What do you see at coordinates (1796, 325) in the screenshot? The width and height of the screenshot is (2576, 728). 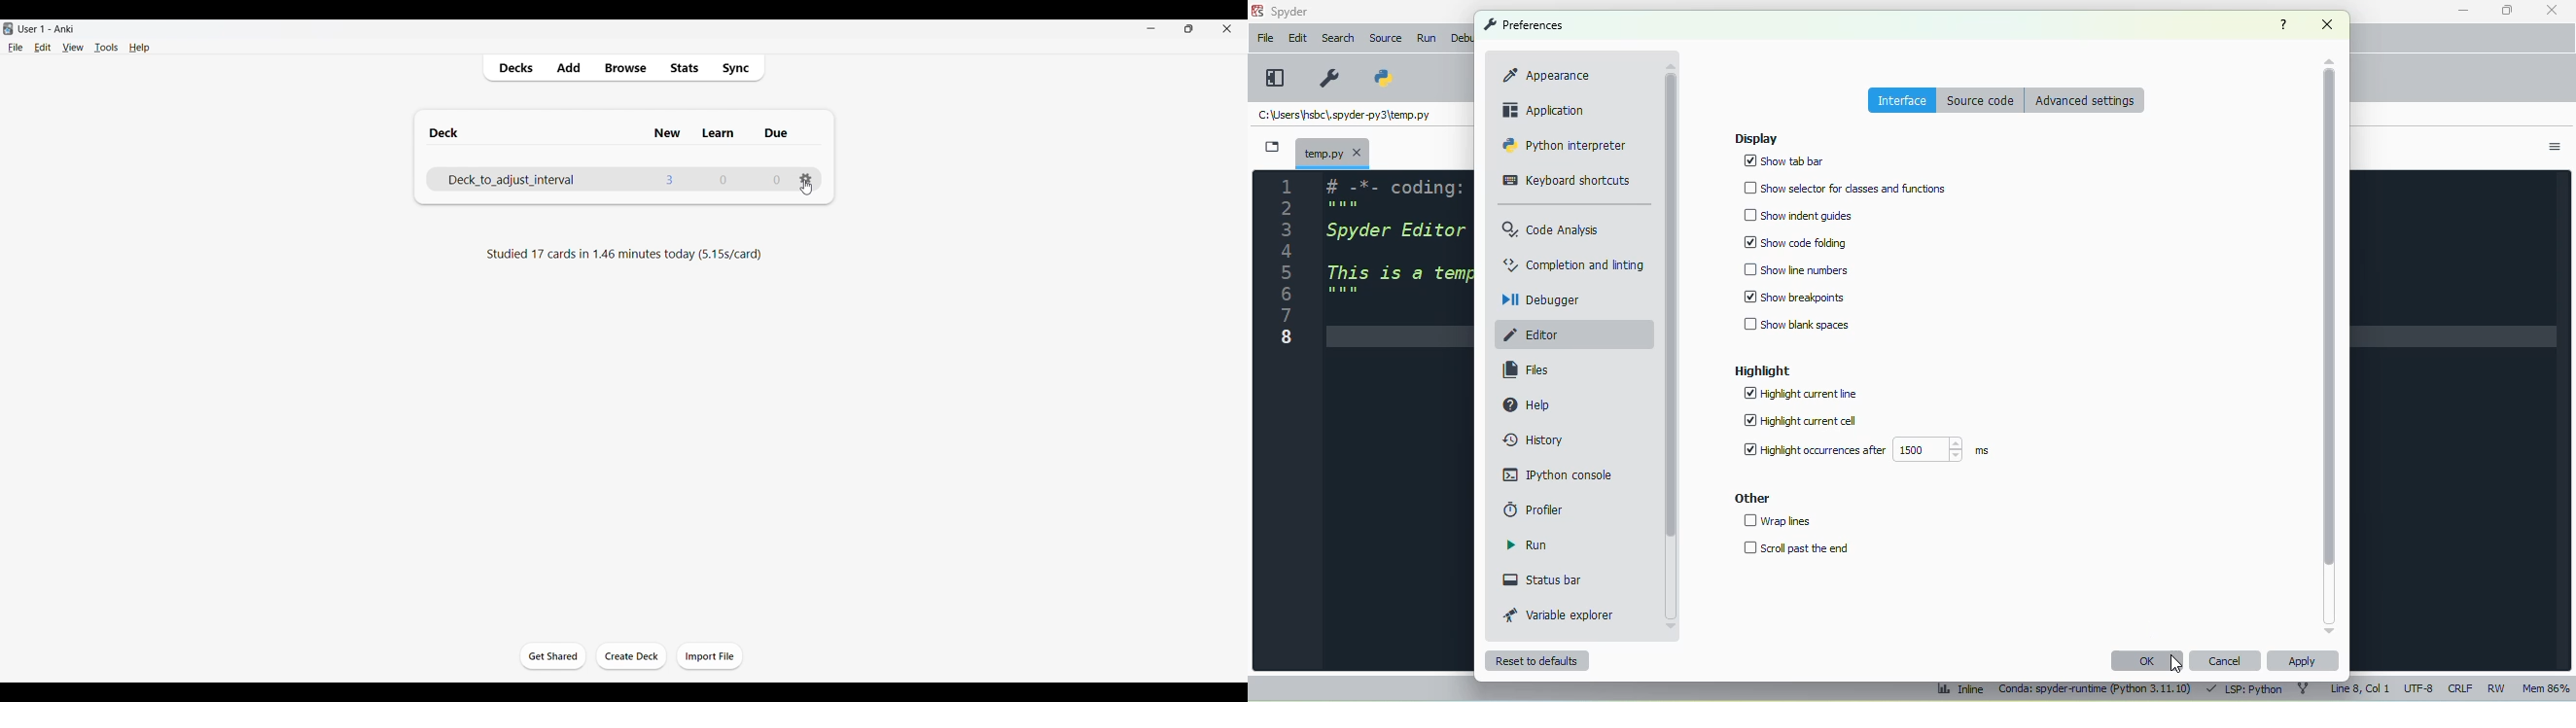 I see `show blank spaces` at bounding box center [1796, 325].